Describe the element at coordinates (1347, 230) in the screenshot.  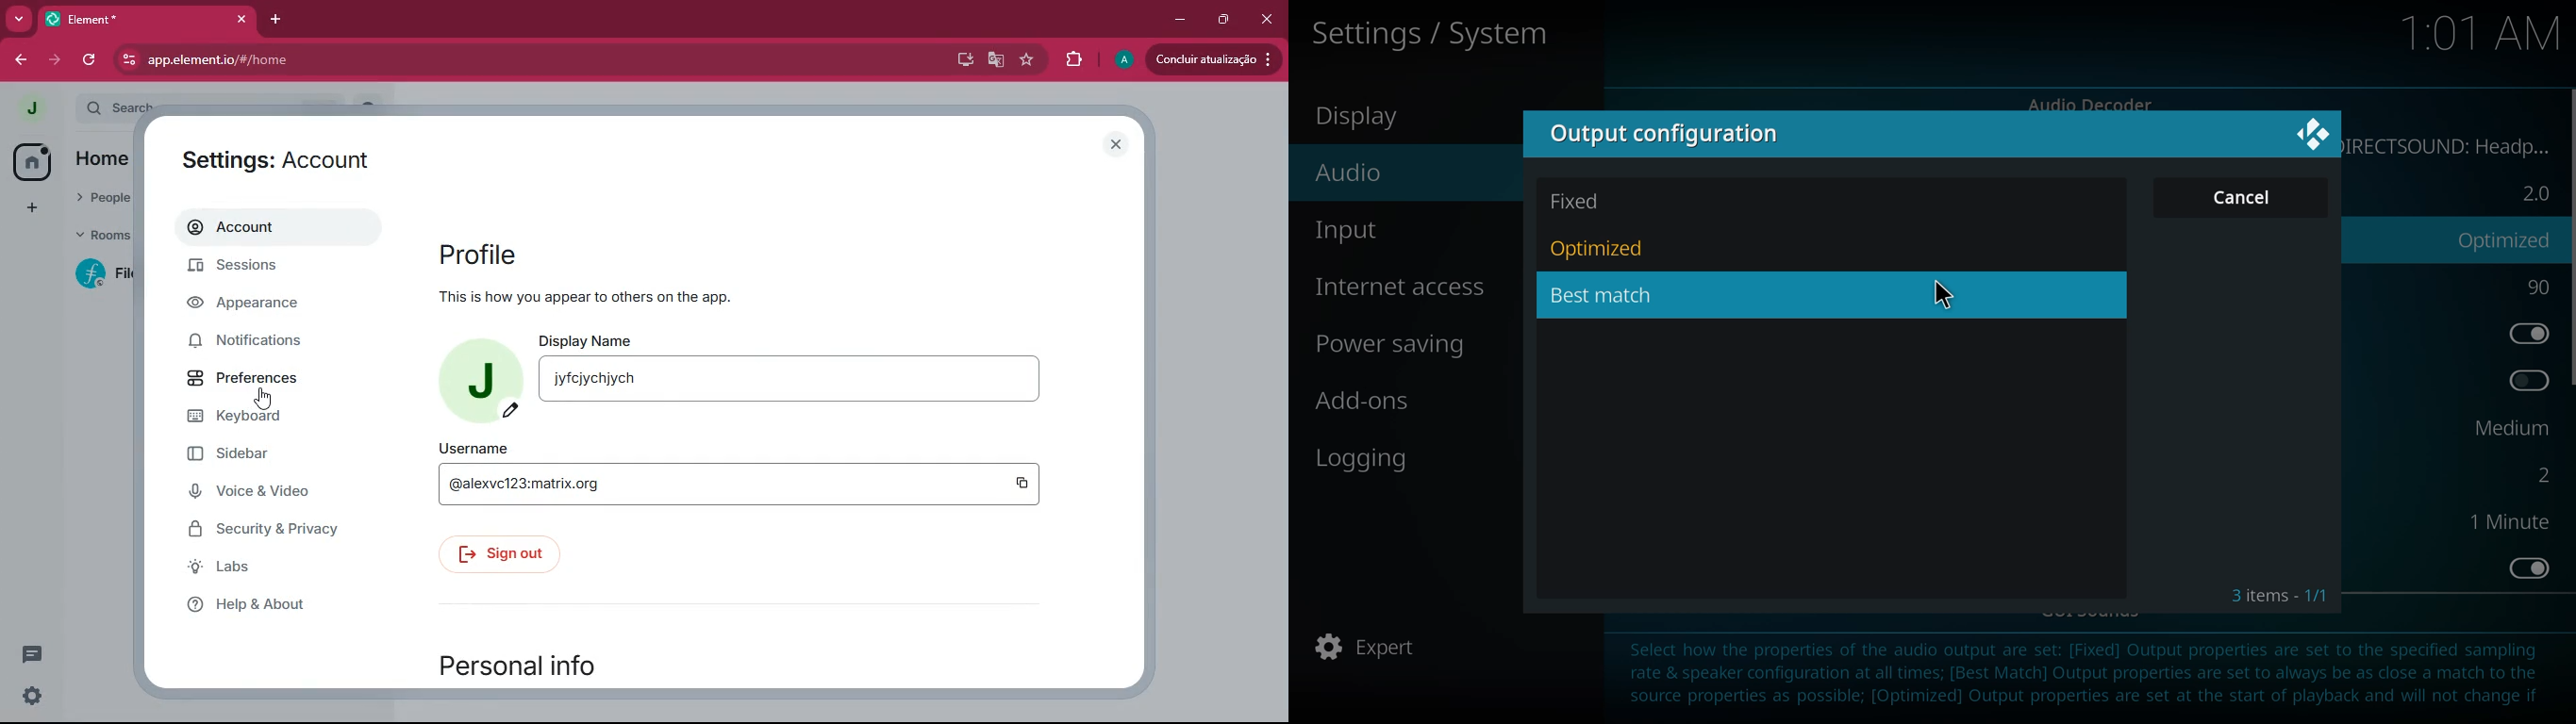
I see `input` at that location.